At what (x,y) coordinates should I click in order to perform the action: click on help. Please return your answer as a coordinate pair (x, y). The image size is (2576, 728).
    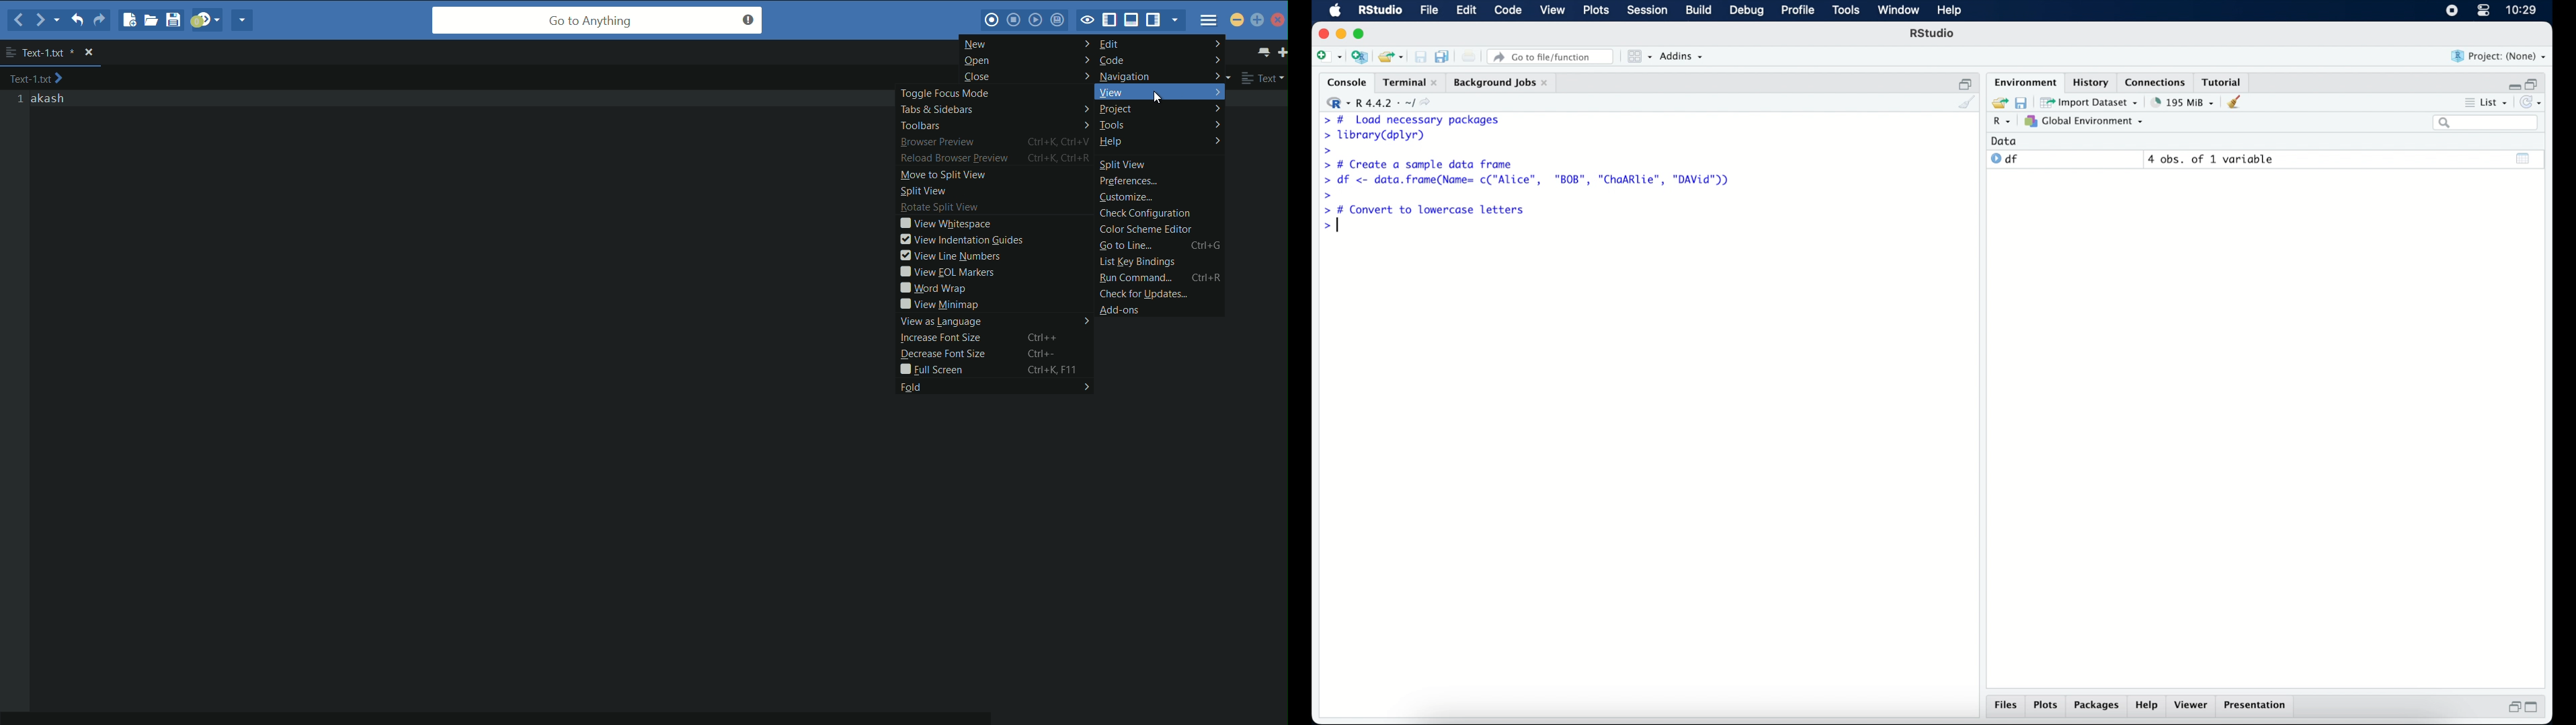
    Looking at the image, I should click on (2147, 707).